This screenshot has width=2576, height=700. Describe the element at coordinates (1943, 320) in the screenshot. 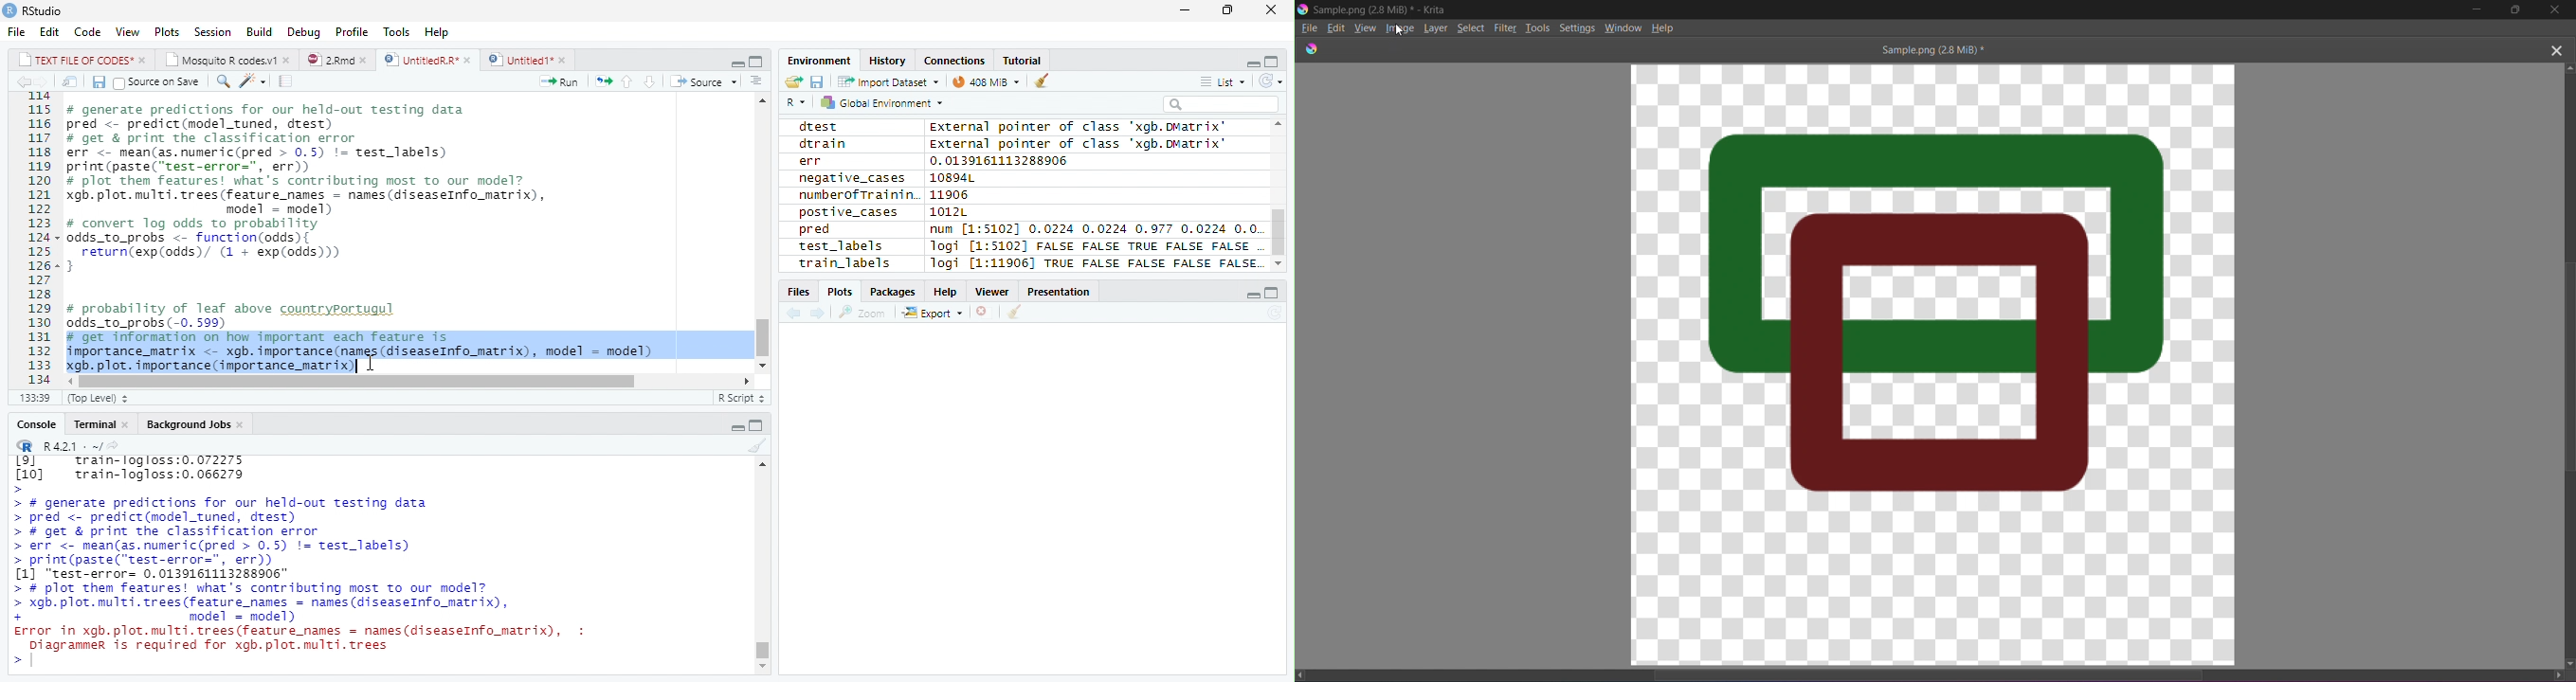

I see `Object` at that location.